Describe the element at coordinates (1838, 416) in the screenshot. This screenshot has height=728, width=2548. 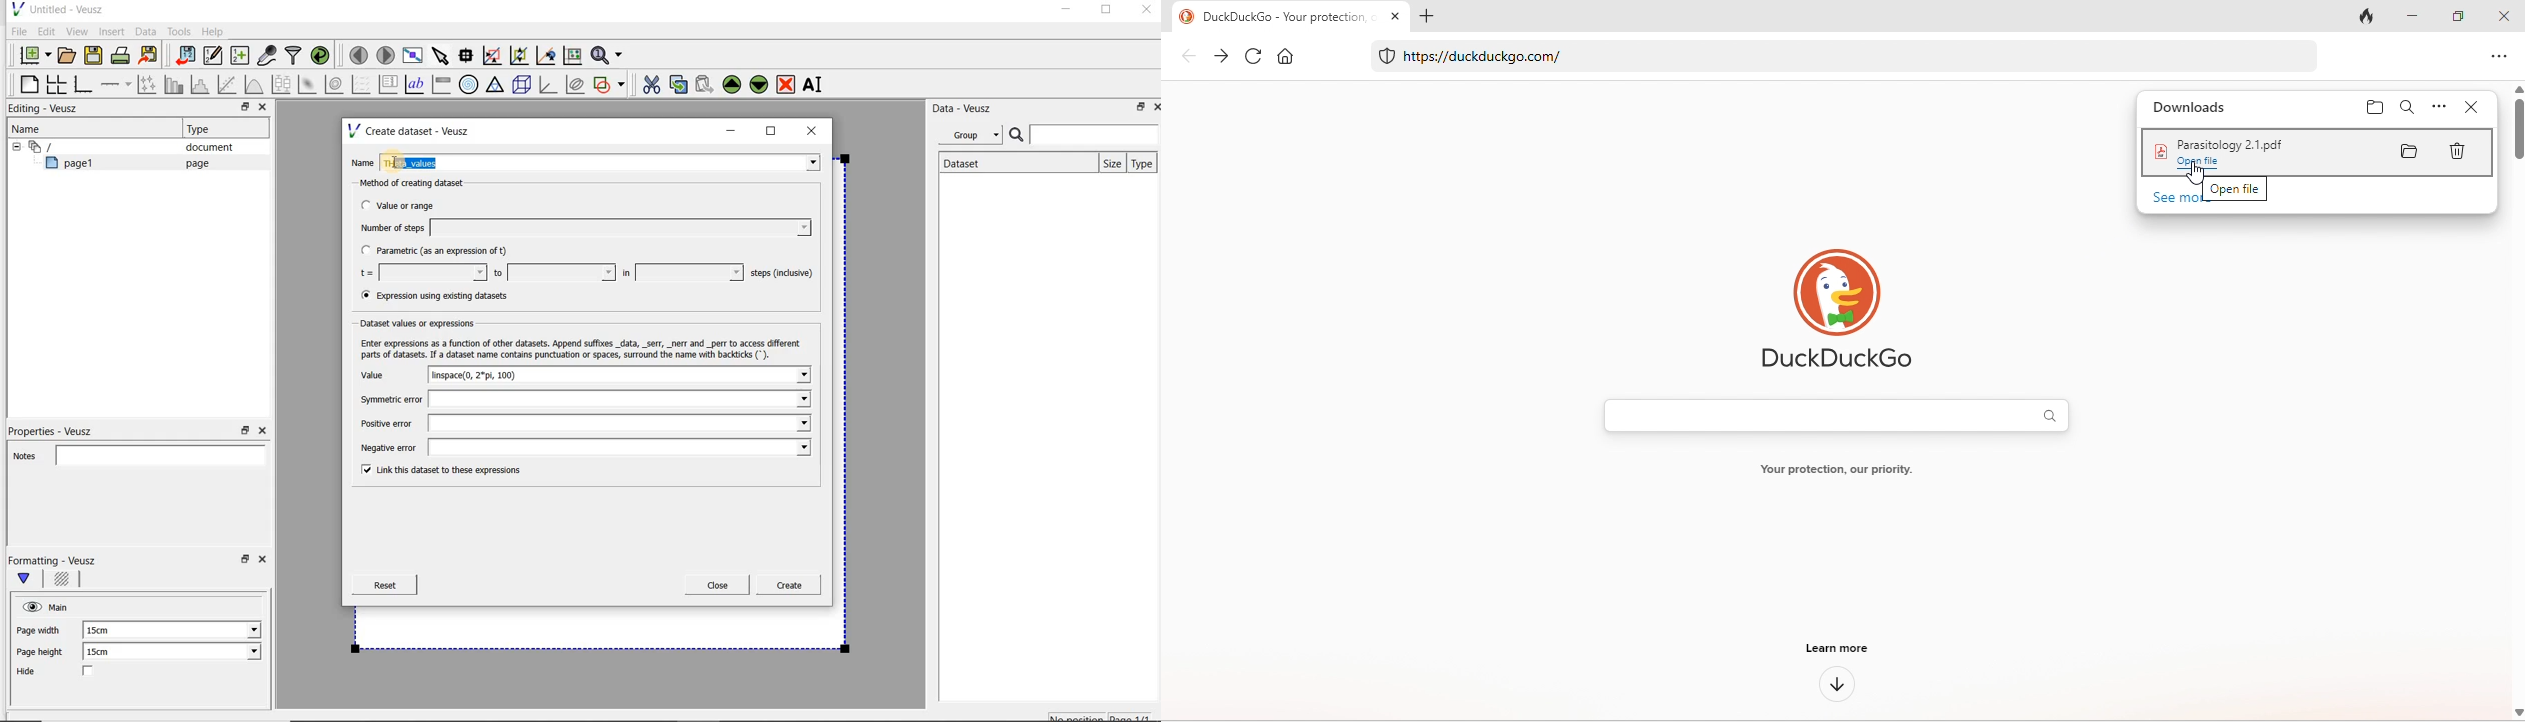
I see `search bar` at that location.